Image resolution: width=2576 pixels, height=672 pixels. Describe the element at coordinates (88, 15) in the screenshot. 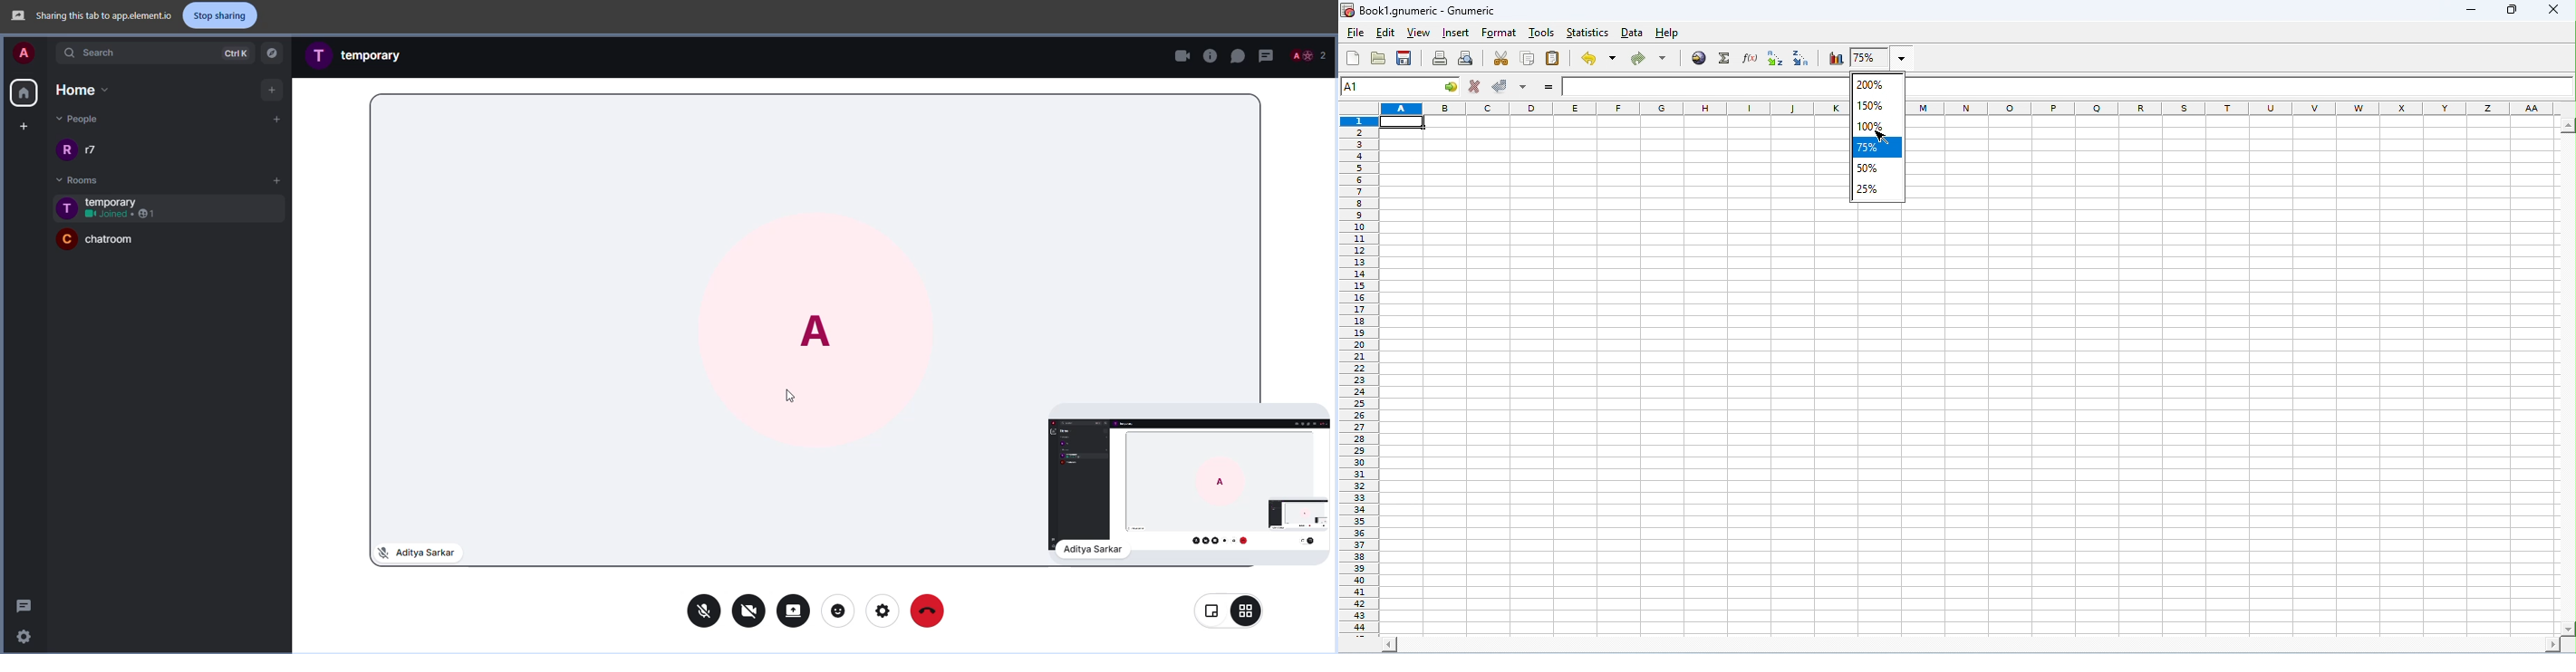

I see `sharing this tab to app element.io` at that location.